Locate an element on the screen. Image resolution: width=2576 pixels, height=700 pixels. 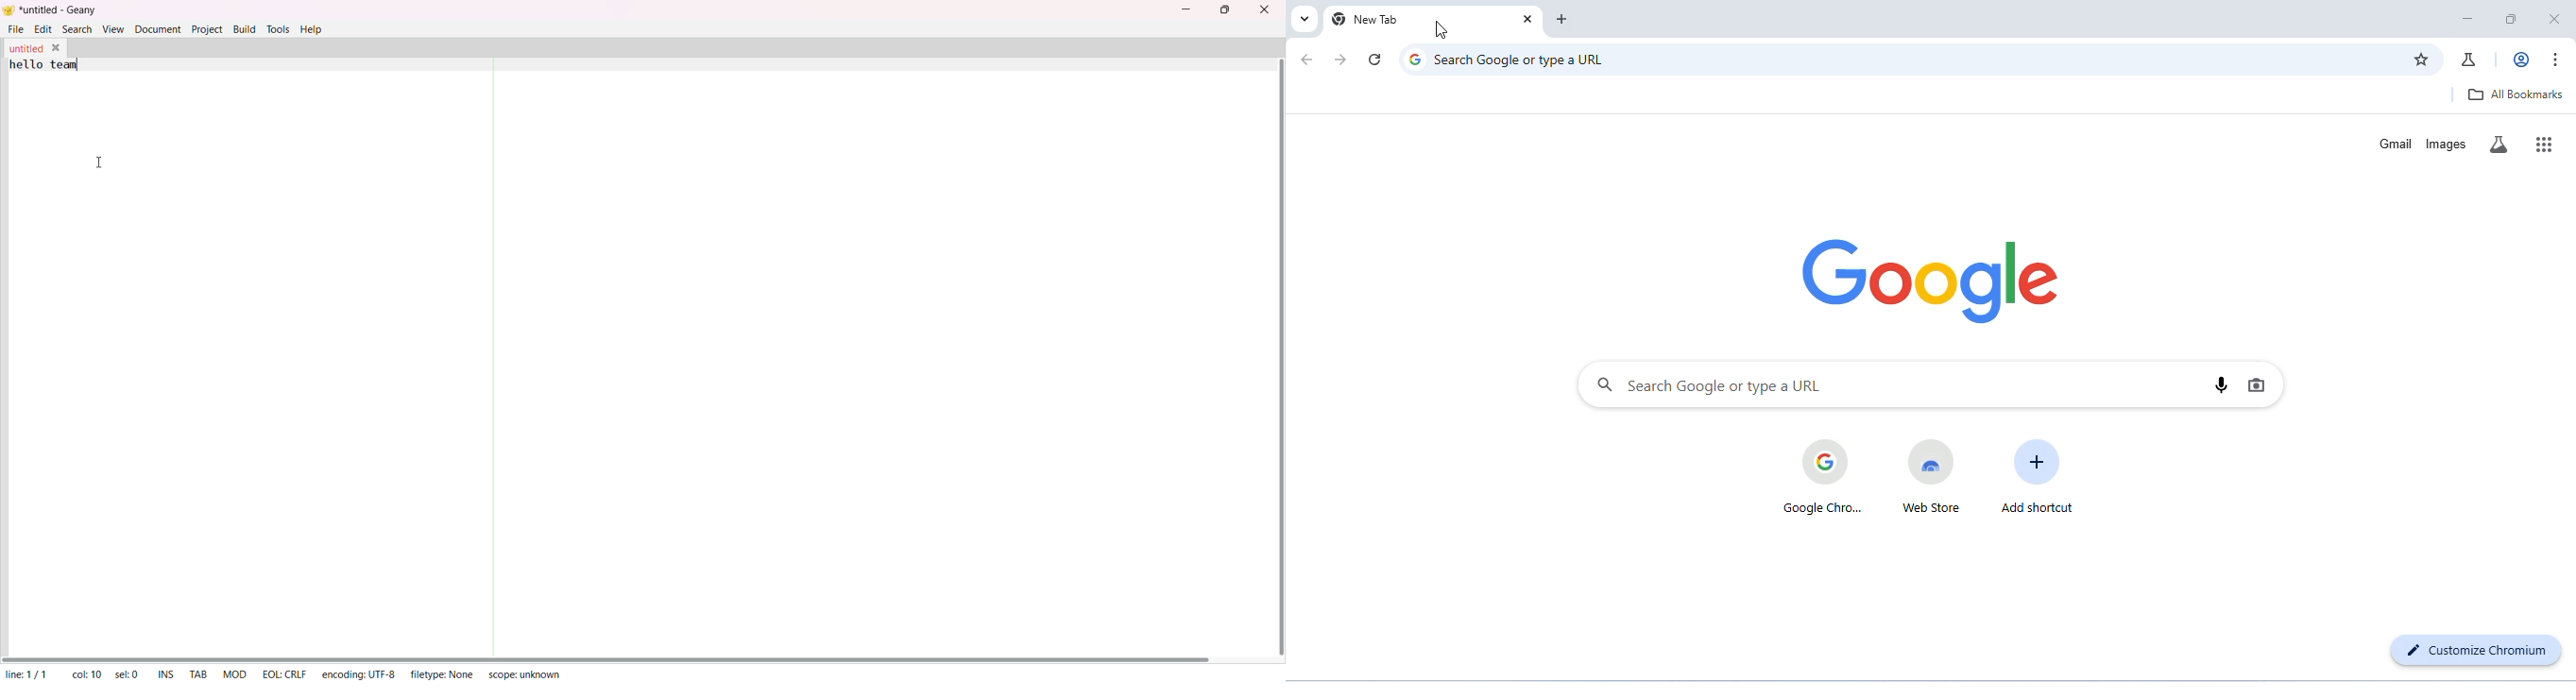
search labs is located at coordinates (2500, 144).